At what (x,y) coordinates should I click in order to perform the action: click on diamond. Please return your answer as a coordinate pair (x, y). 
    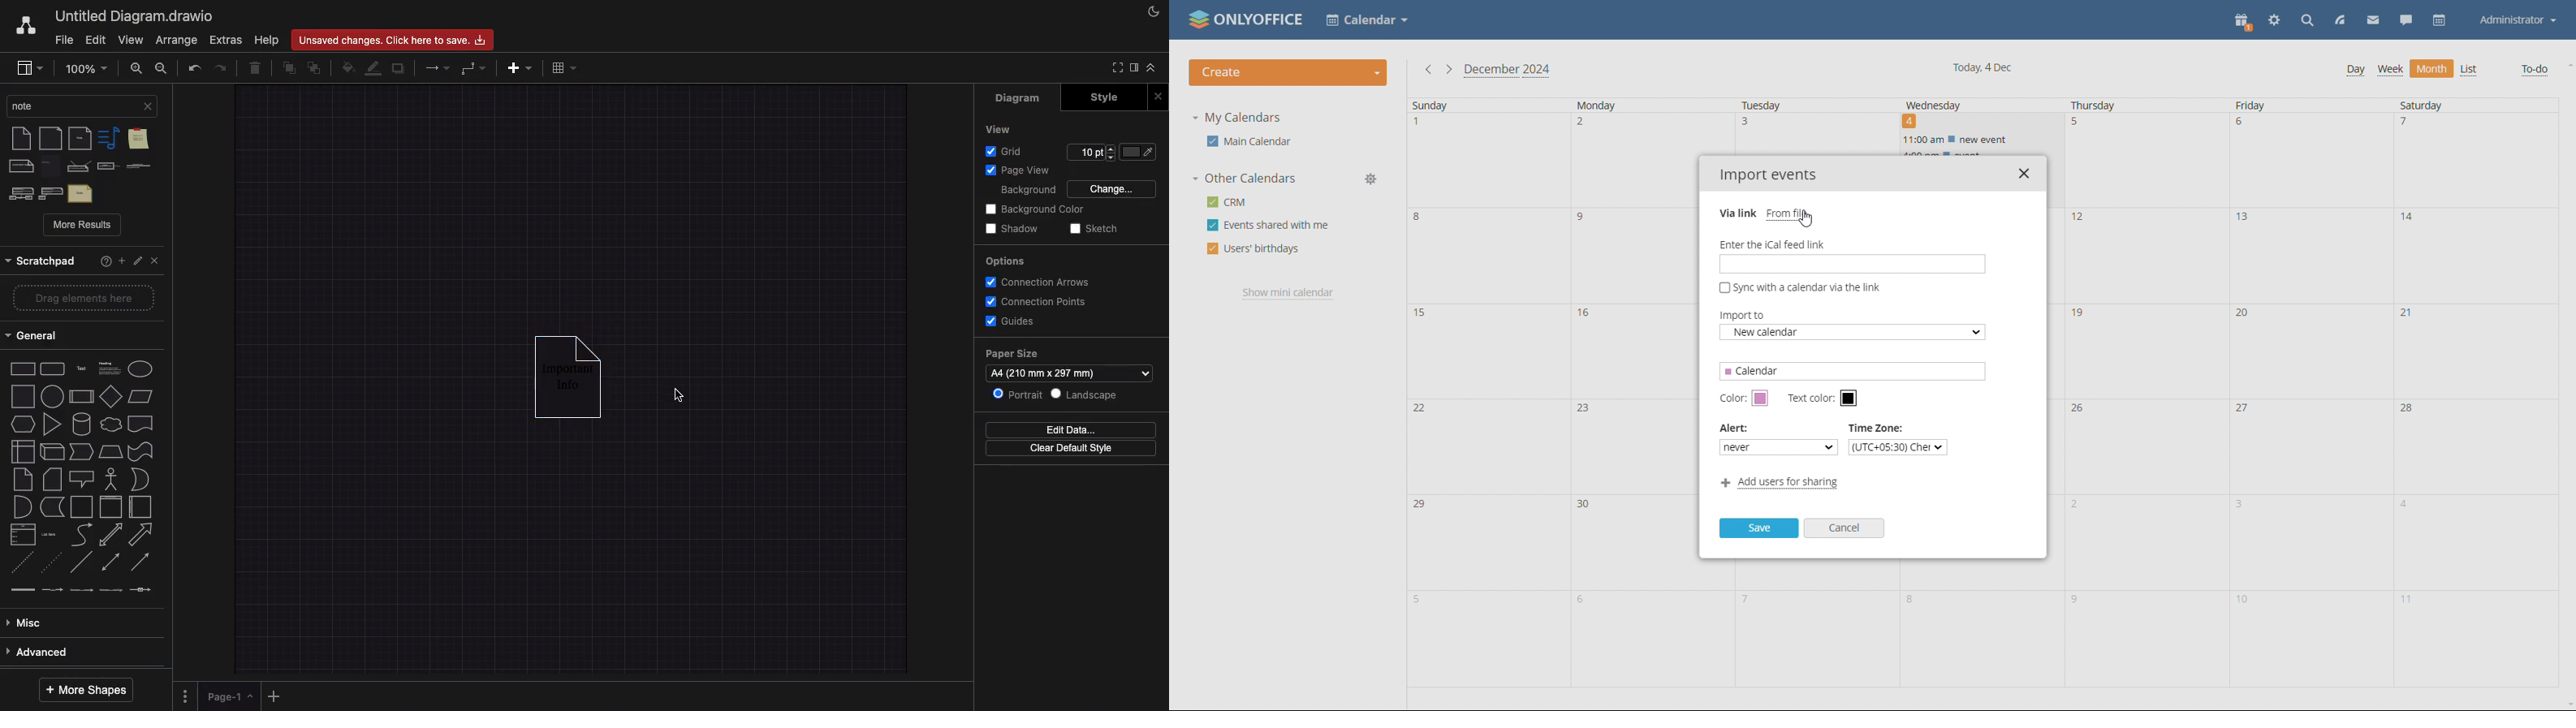
    Looking at the image, I should click on (82, 399).